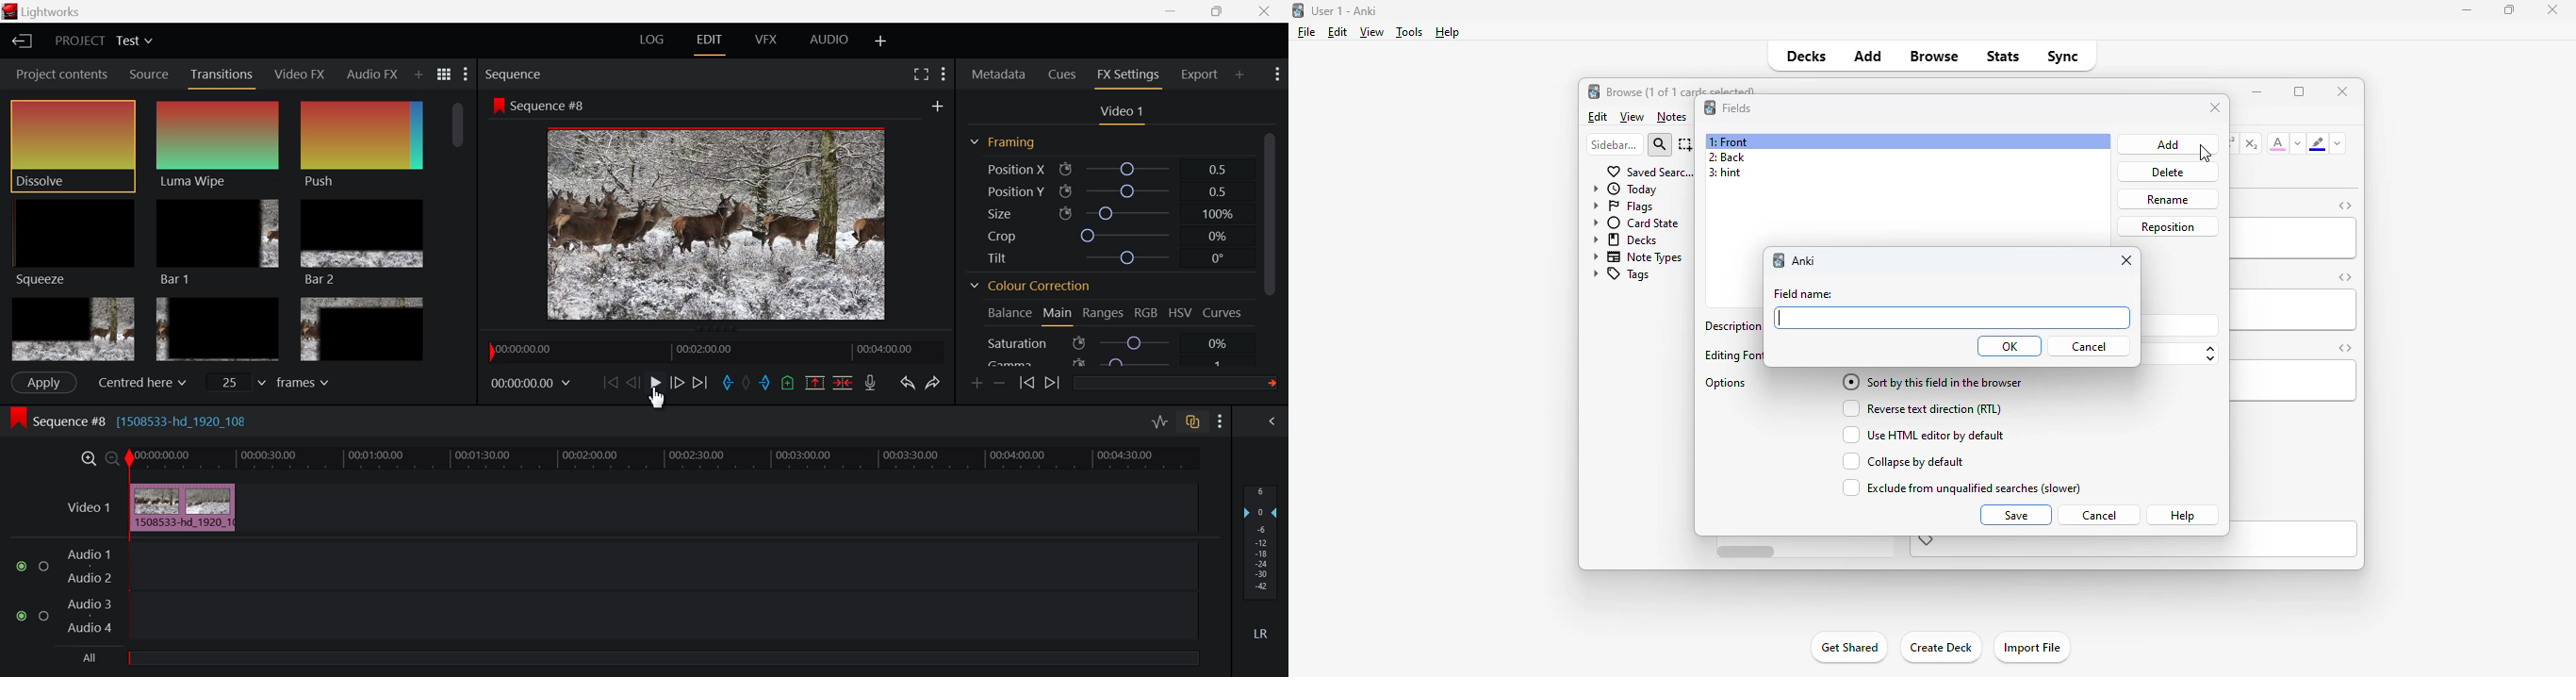 This screenshot has width=2576, height=700. I want to click on get shared, so click(1848, 647).